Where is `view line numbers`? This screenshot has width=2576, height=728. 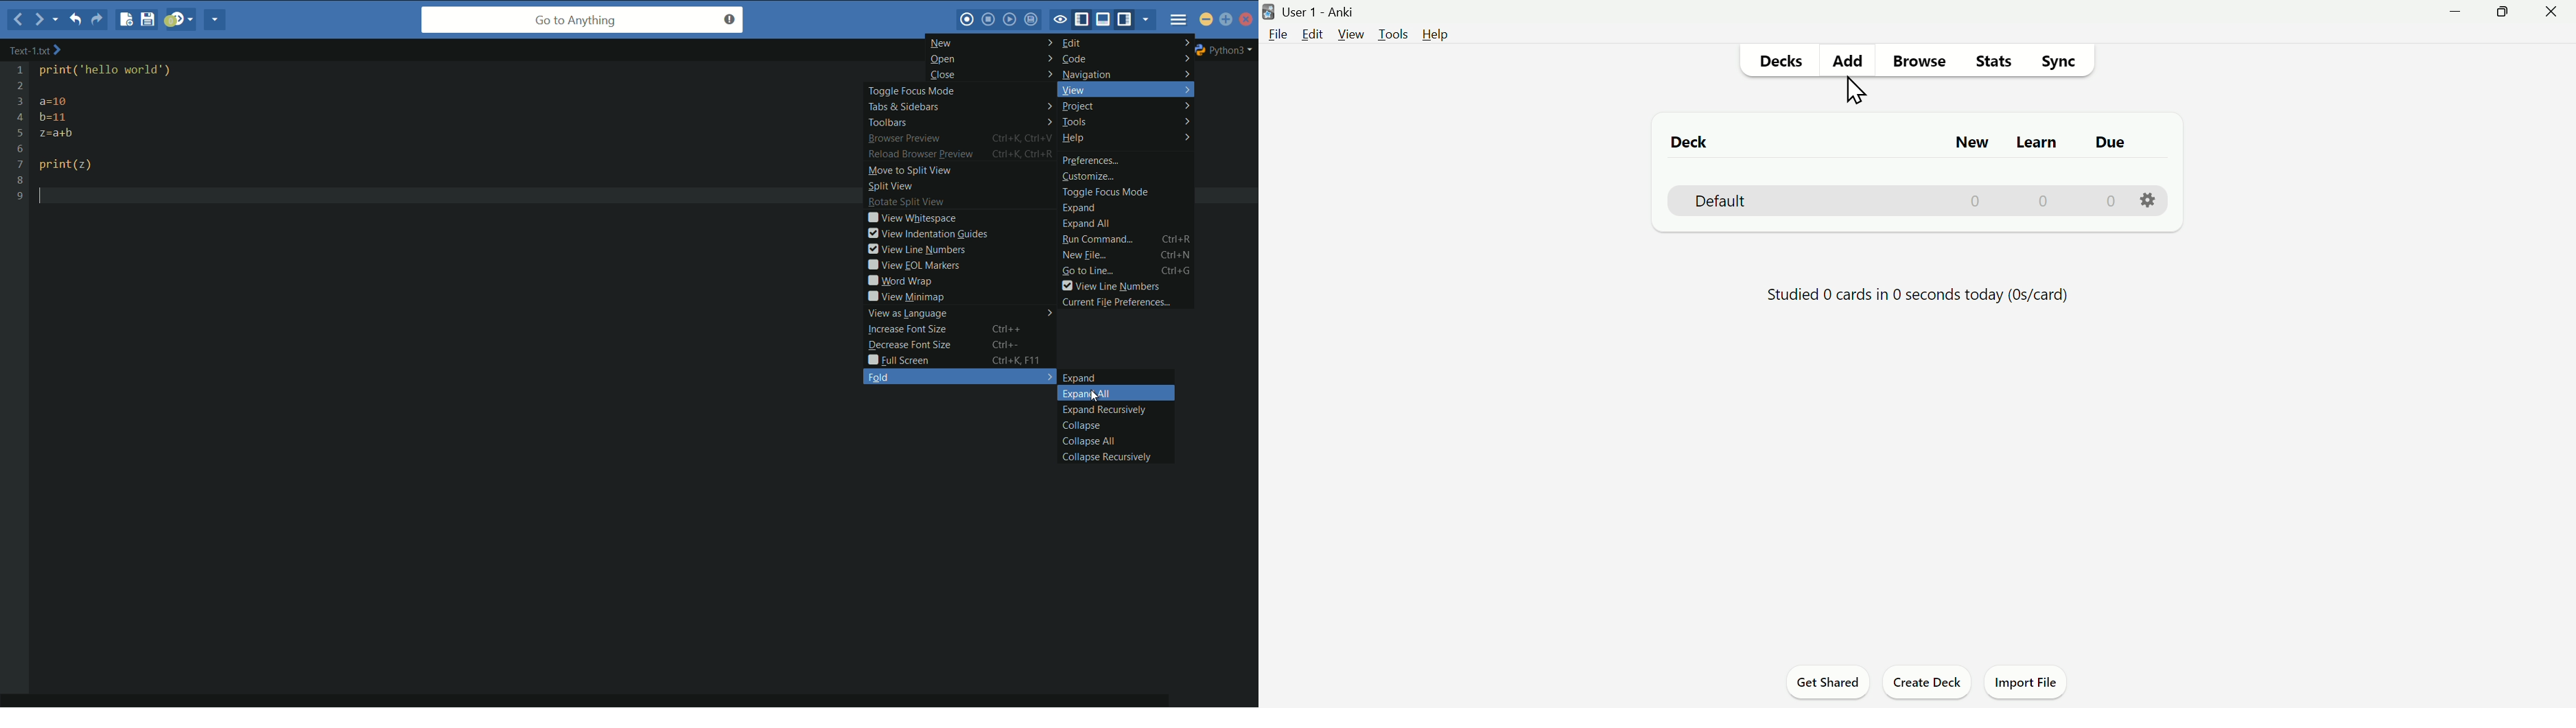
view line numbers is located at coordinates (916, 249).